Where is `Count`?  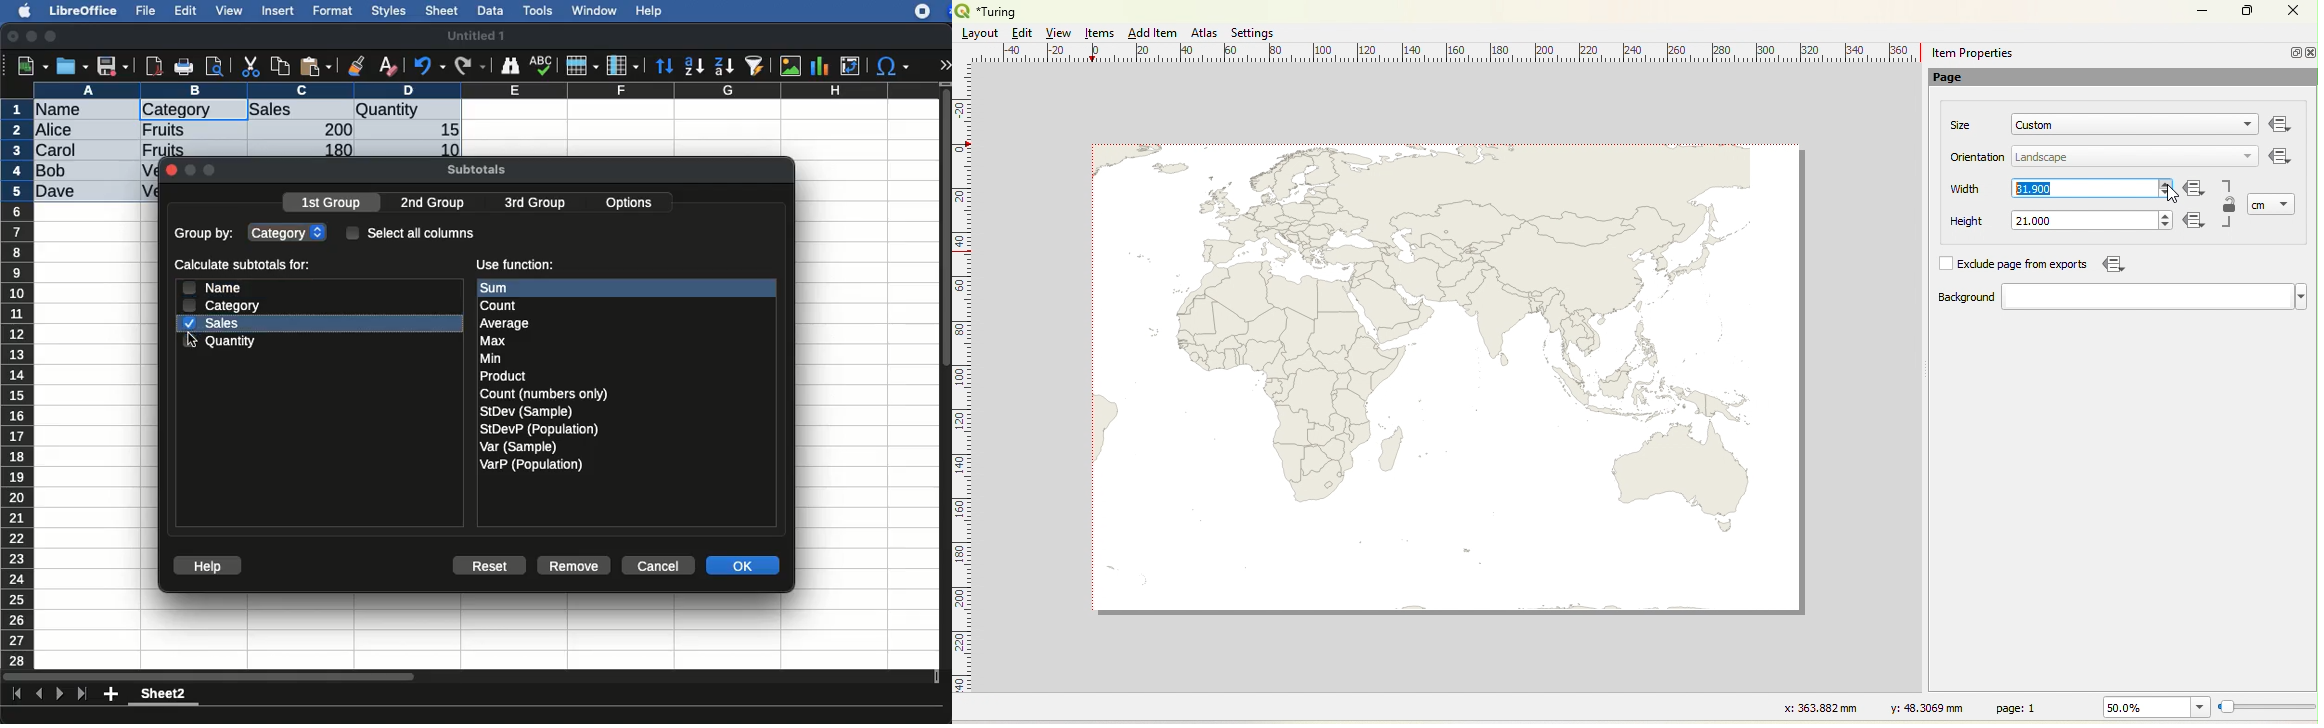
Count is located at coordinates (501, 305).